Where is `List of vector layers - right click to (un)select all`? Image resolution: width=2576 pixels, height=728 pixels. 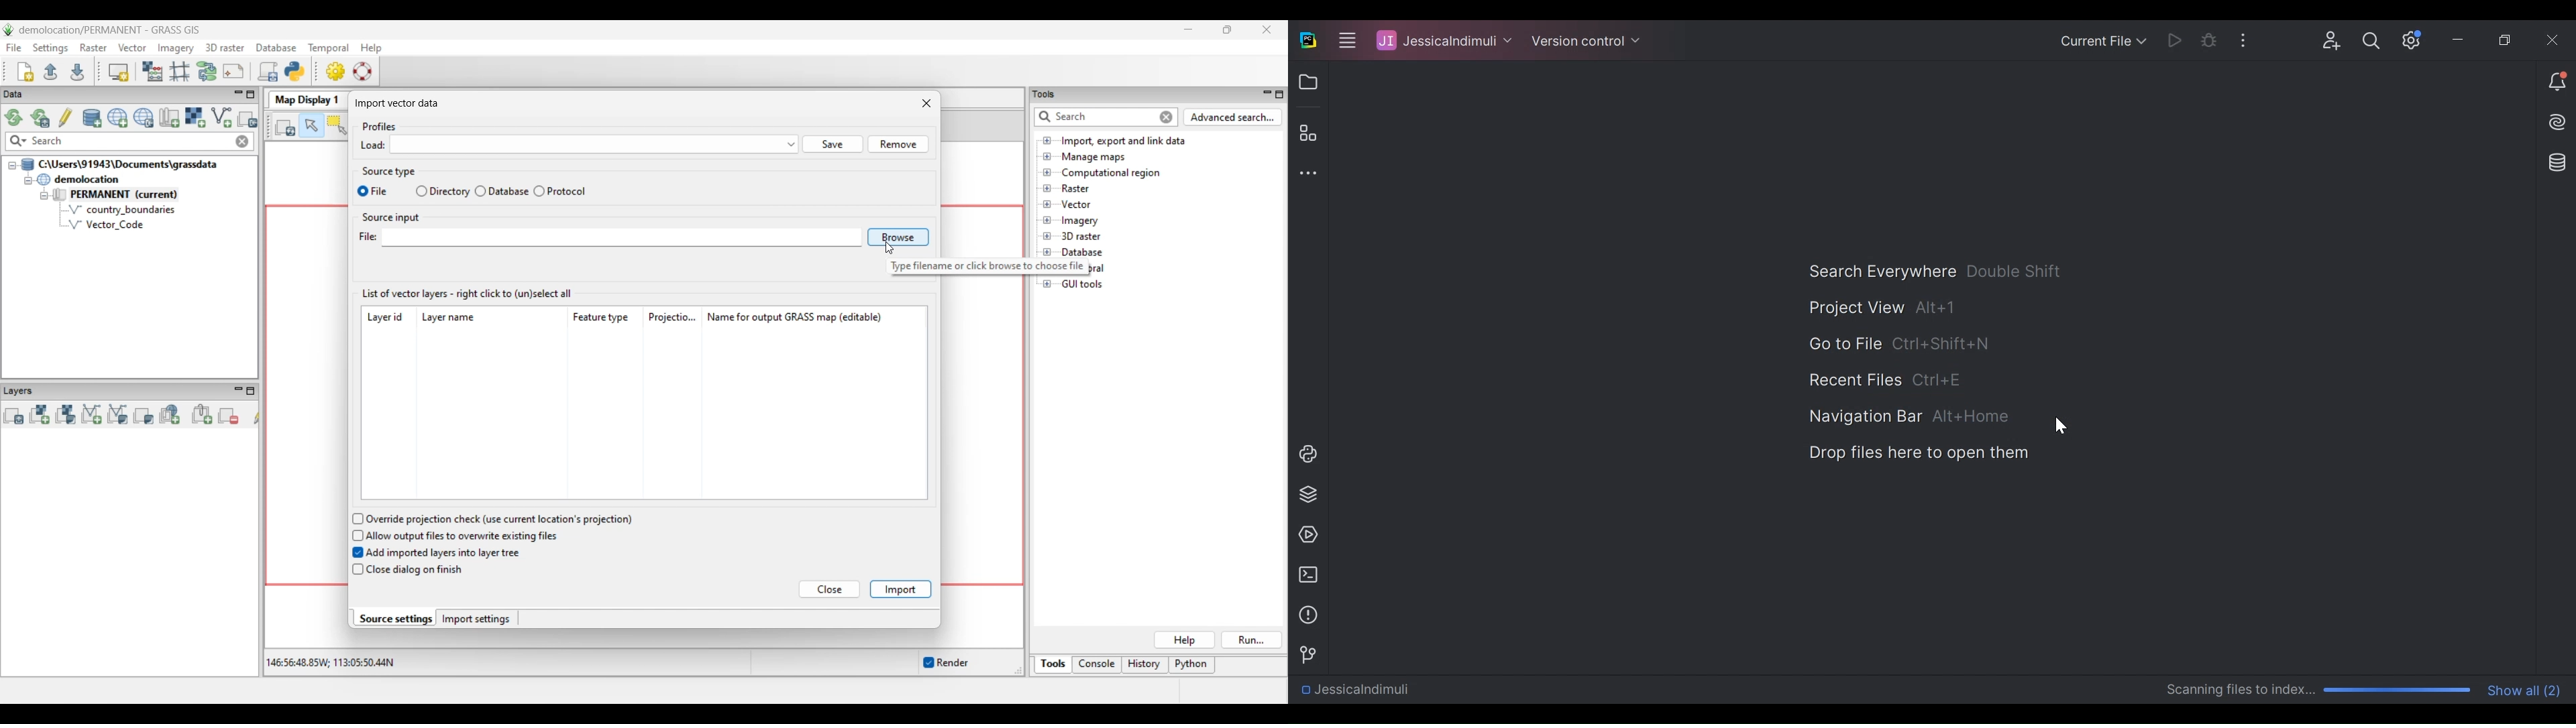 List of vector layers - right click to (un)select all is located at coordinates (470, 293).